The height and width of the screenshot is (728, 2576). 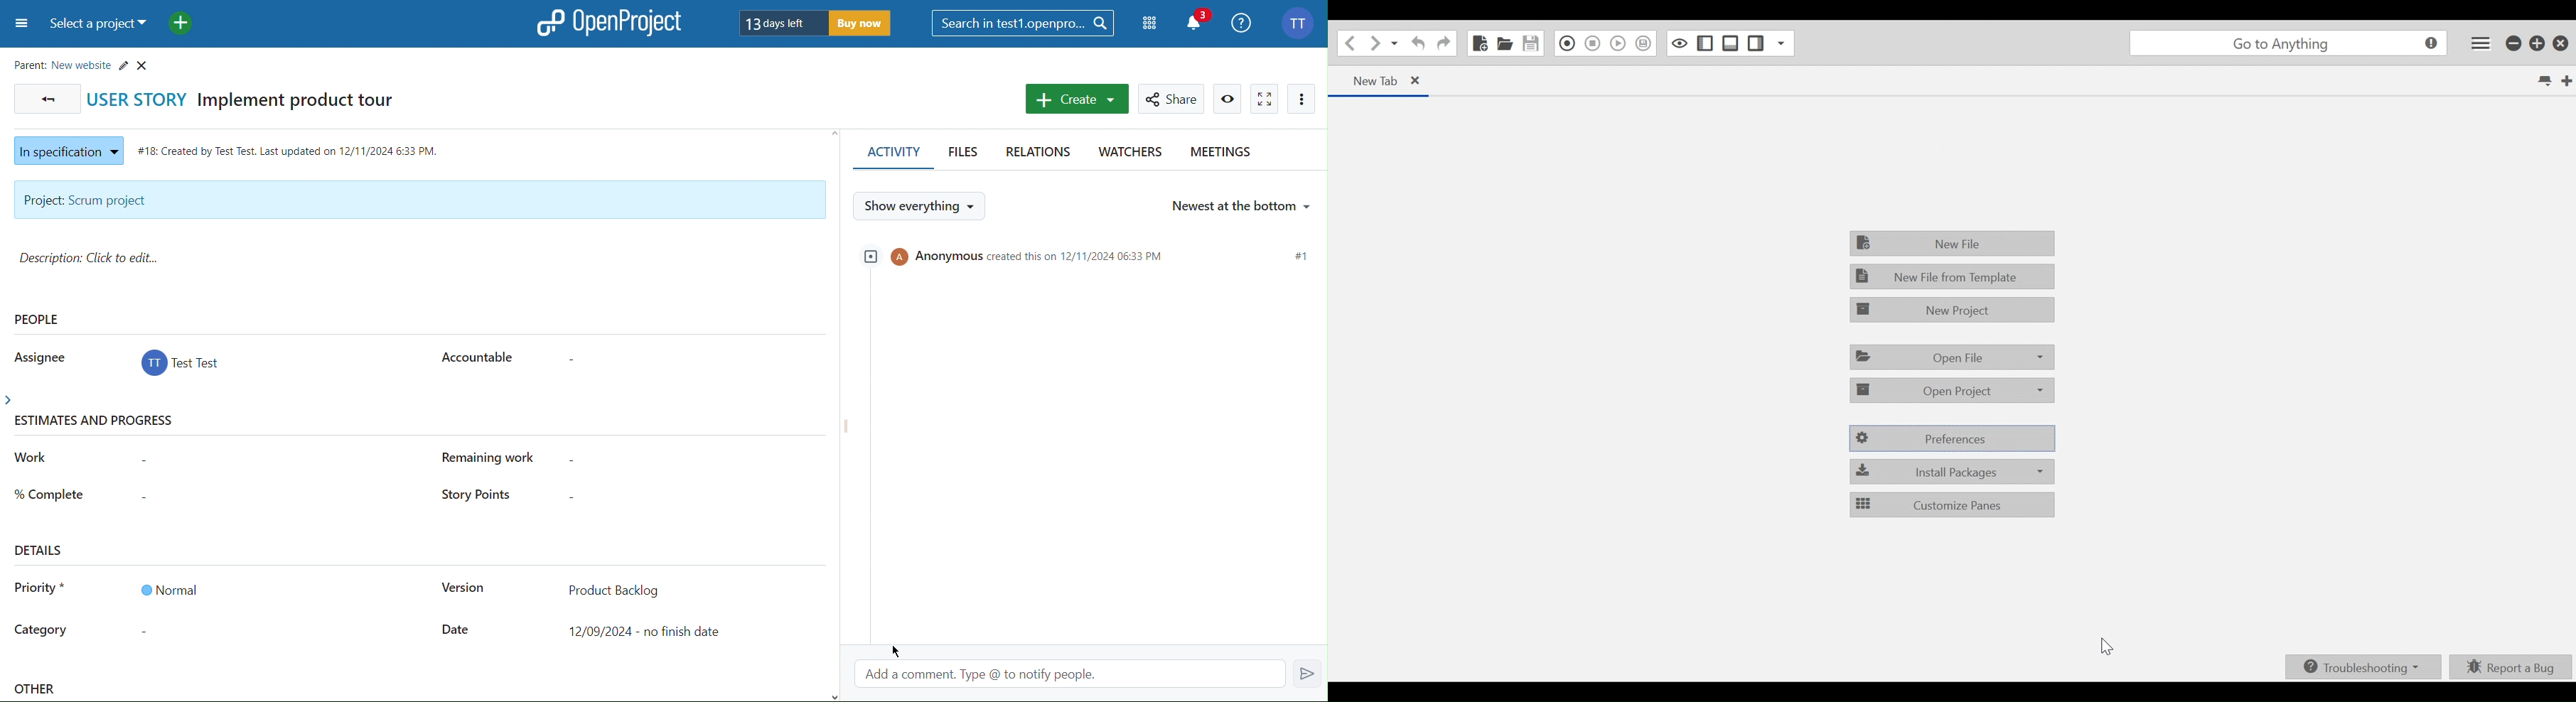 I want to click on Product Backlog, so click(x=613, y=588).